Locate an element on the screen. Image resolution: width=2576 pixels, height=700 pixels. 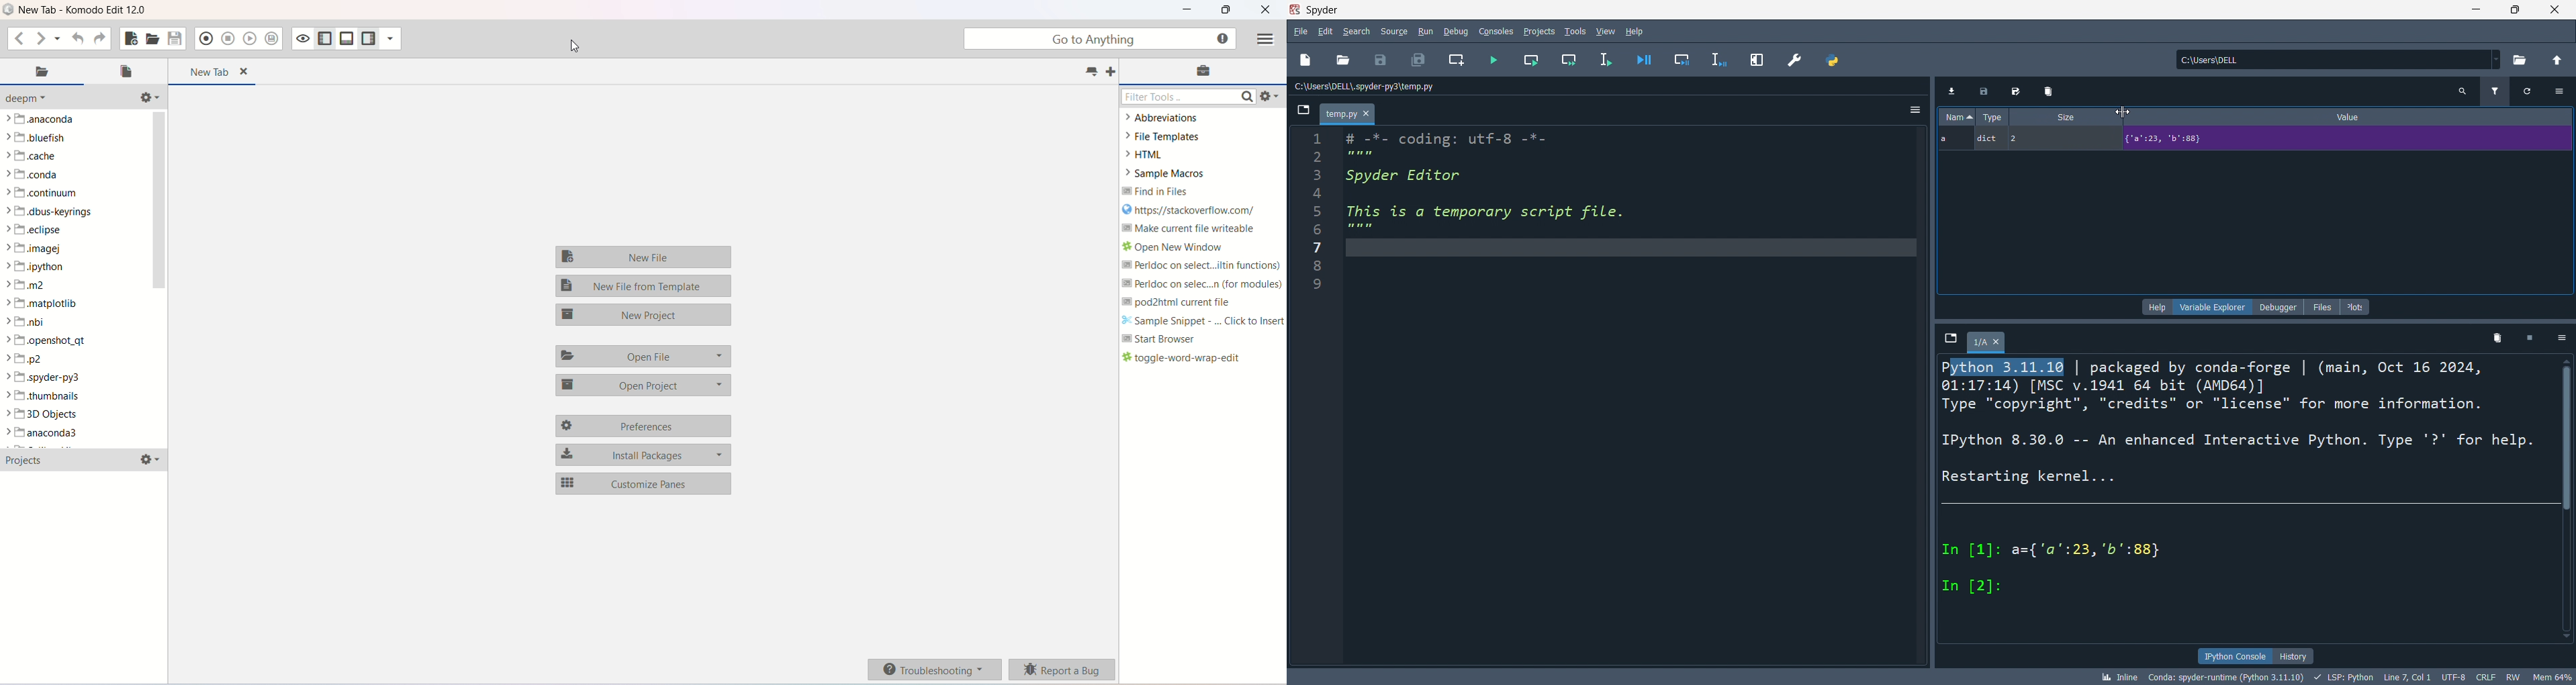
debug file is located at coordinates (1647, 60).